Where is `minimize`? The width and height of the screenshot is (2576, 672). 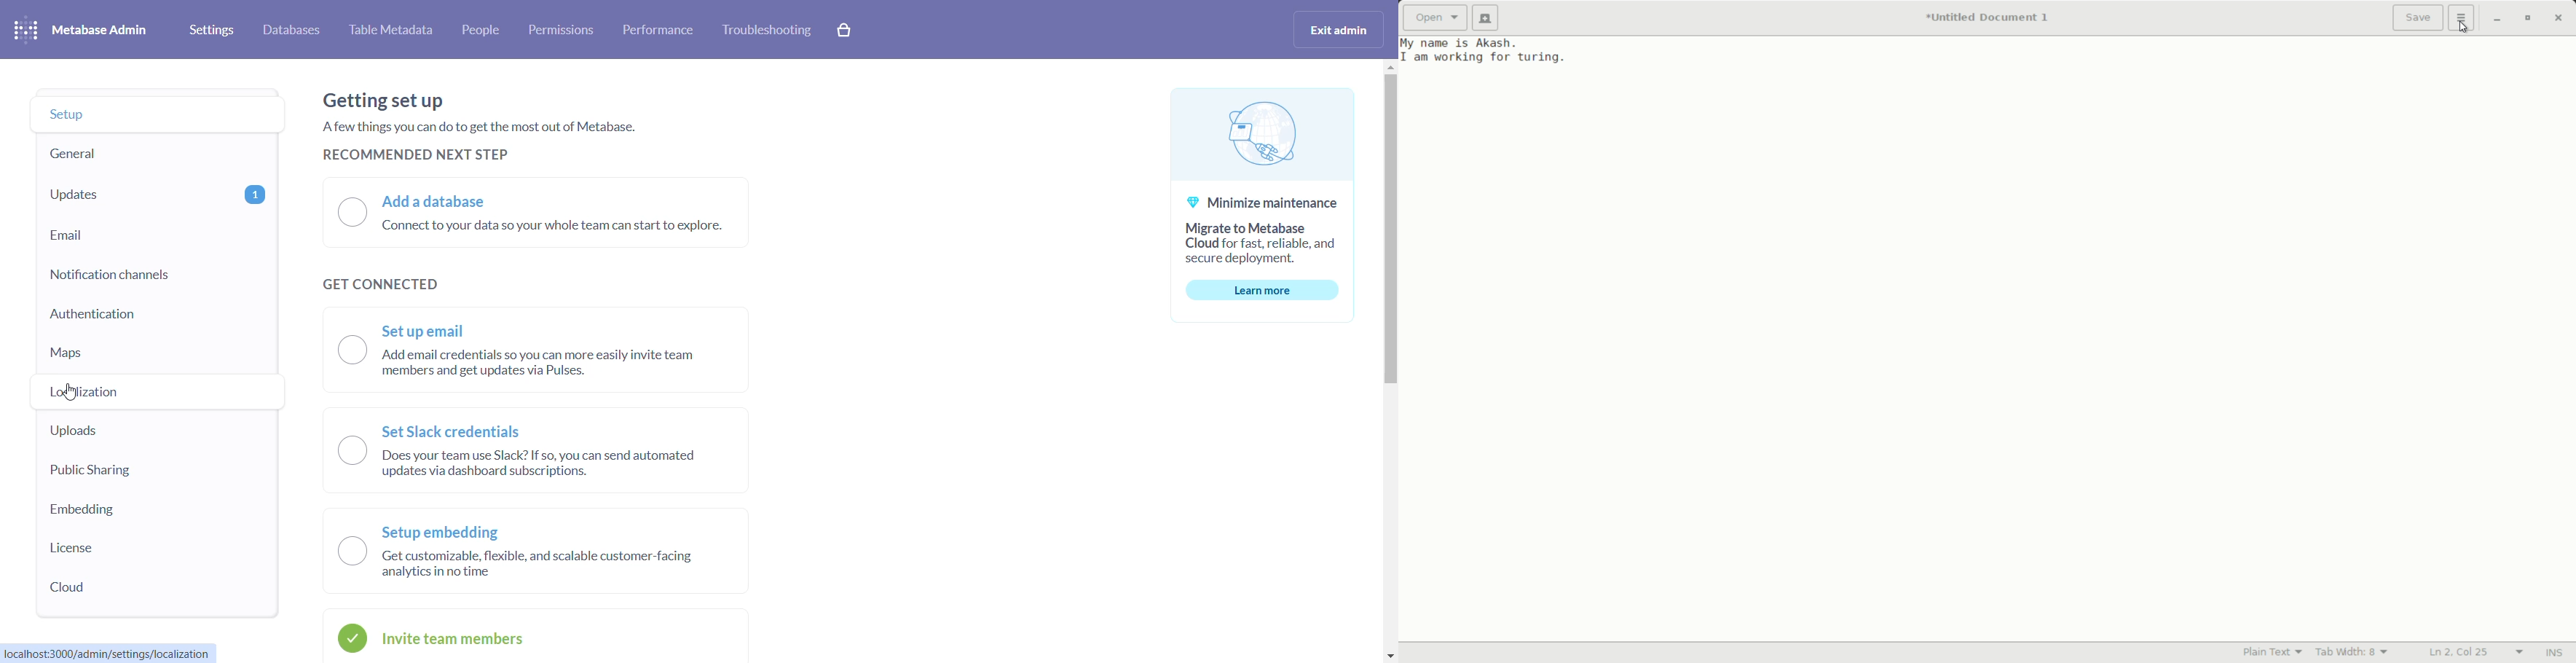
minimize is located at coordinates (2497, 20).